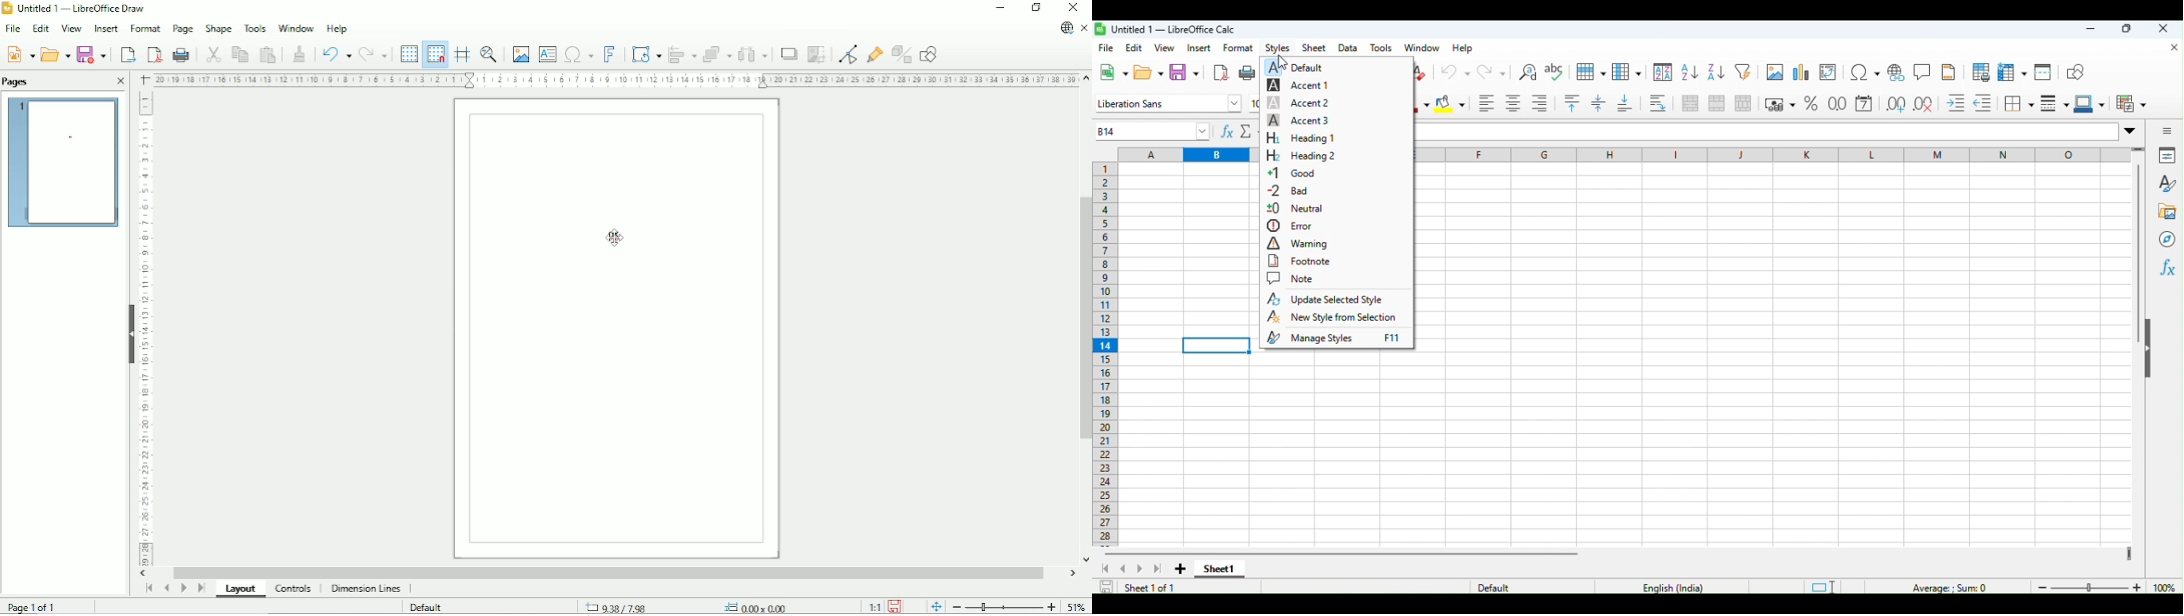 This screenshot has height=616, width=2184. I want to click on Accent 3, so click(1298, 120).